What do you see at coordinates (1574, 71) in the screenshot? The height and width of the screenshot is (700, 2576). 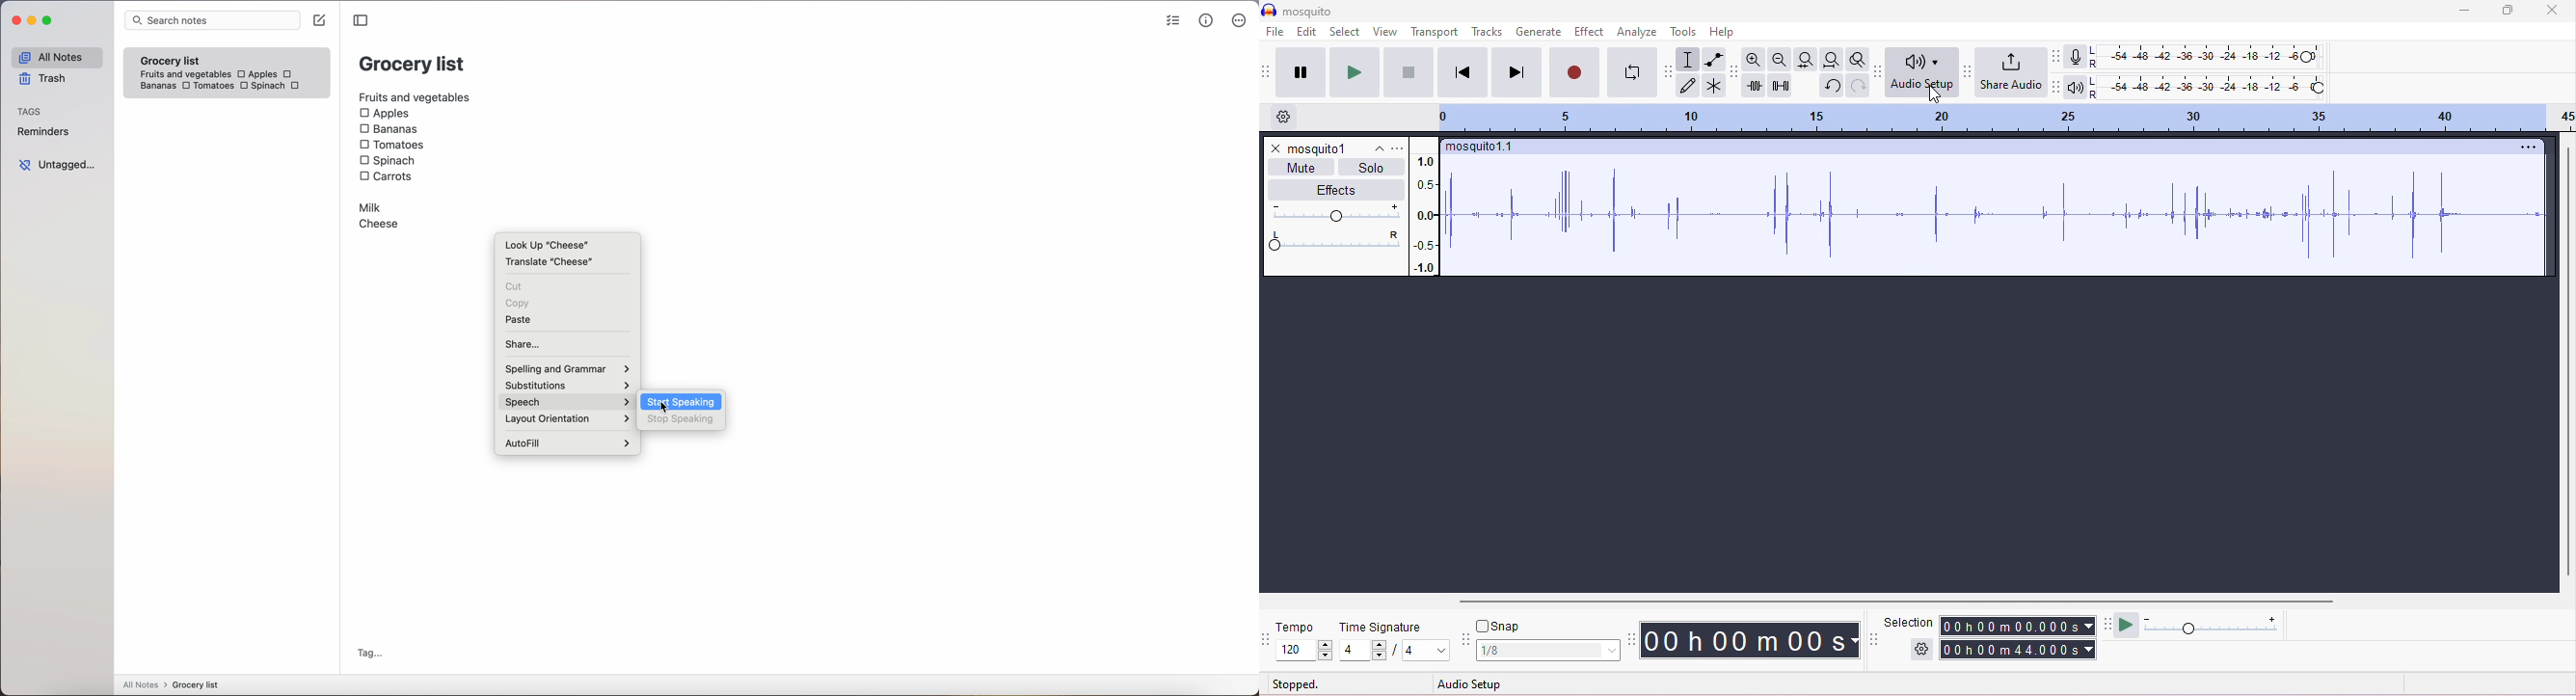 I see `record` at bounding box center [1574, 71].